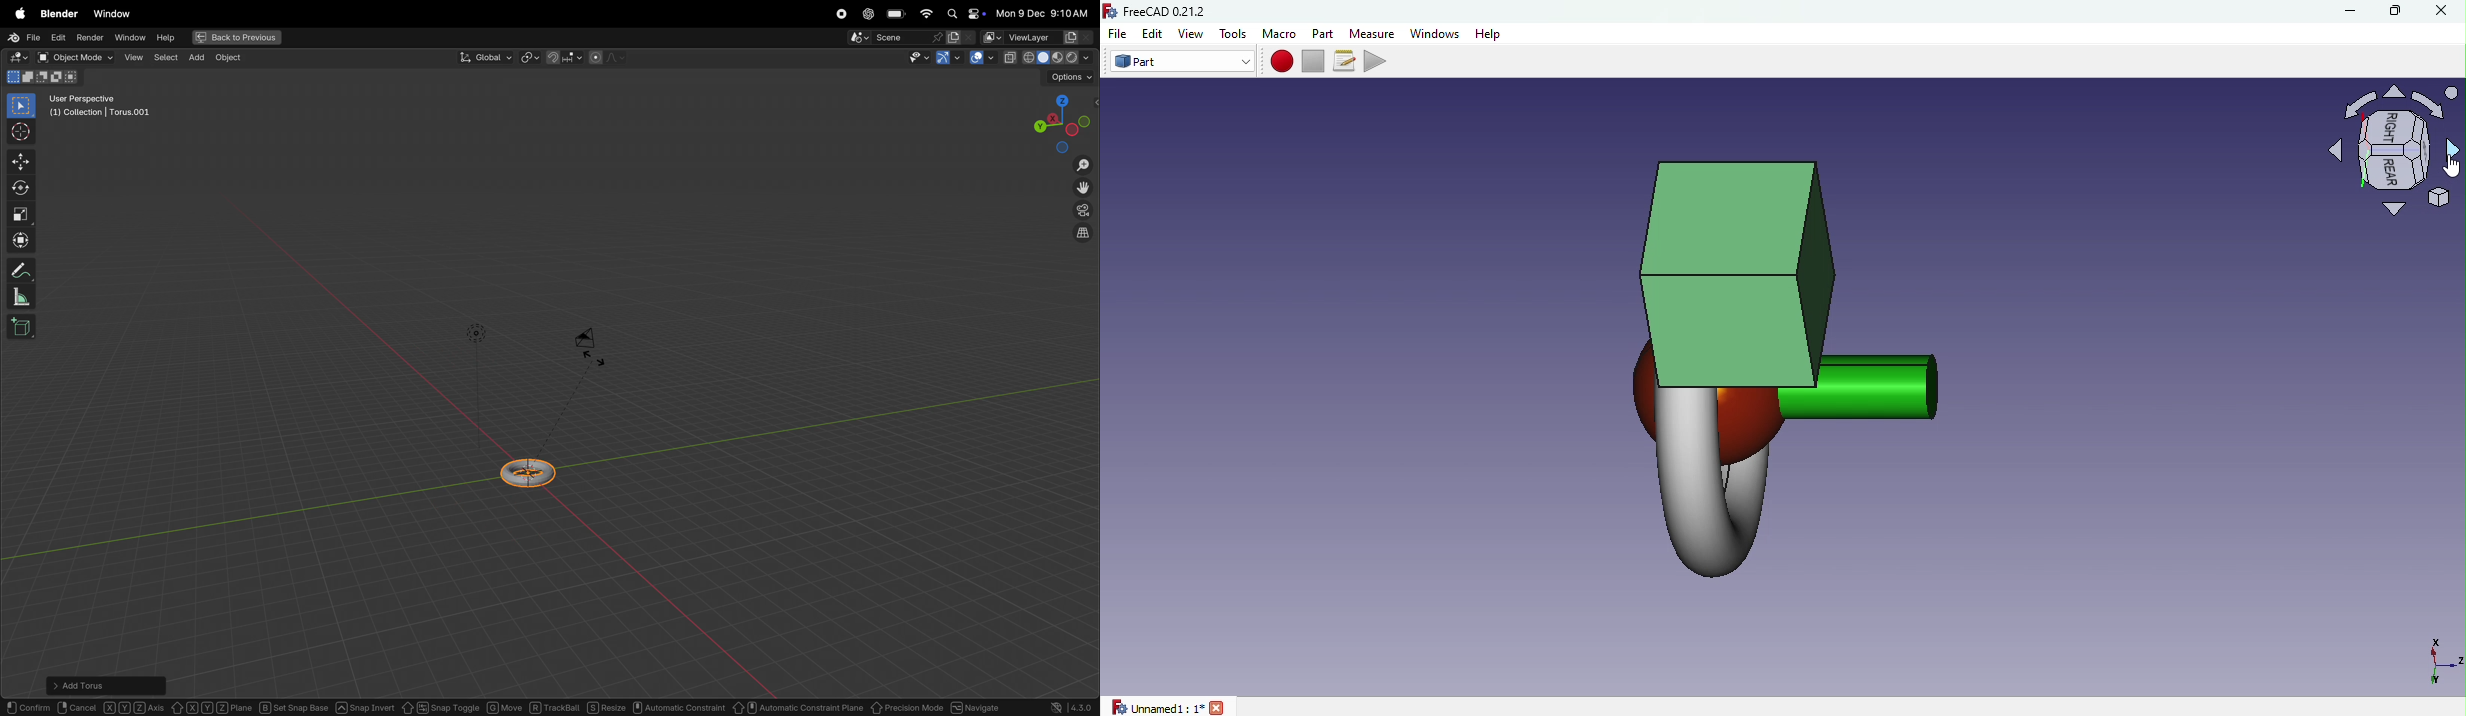  Describe the element at coordinates (799, 706) in the screenshot. I see `automatic constraint plane` at that location.